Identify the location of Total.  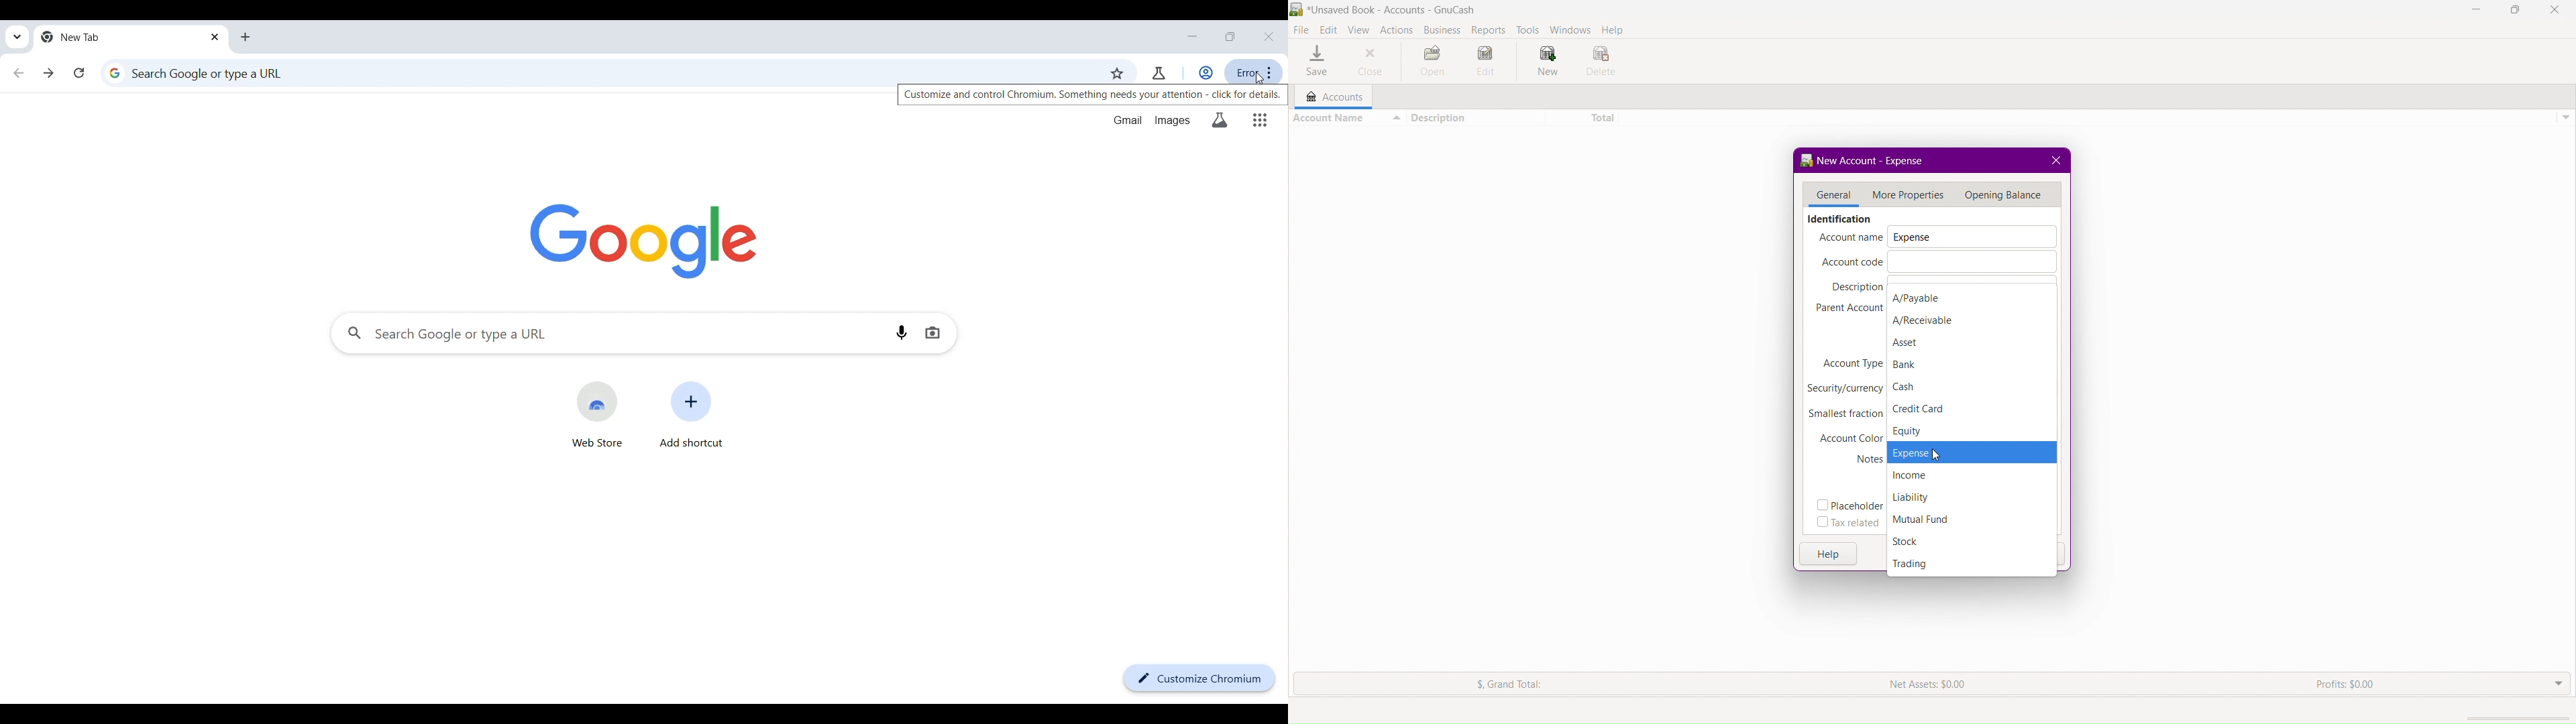
(1584, 119).